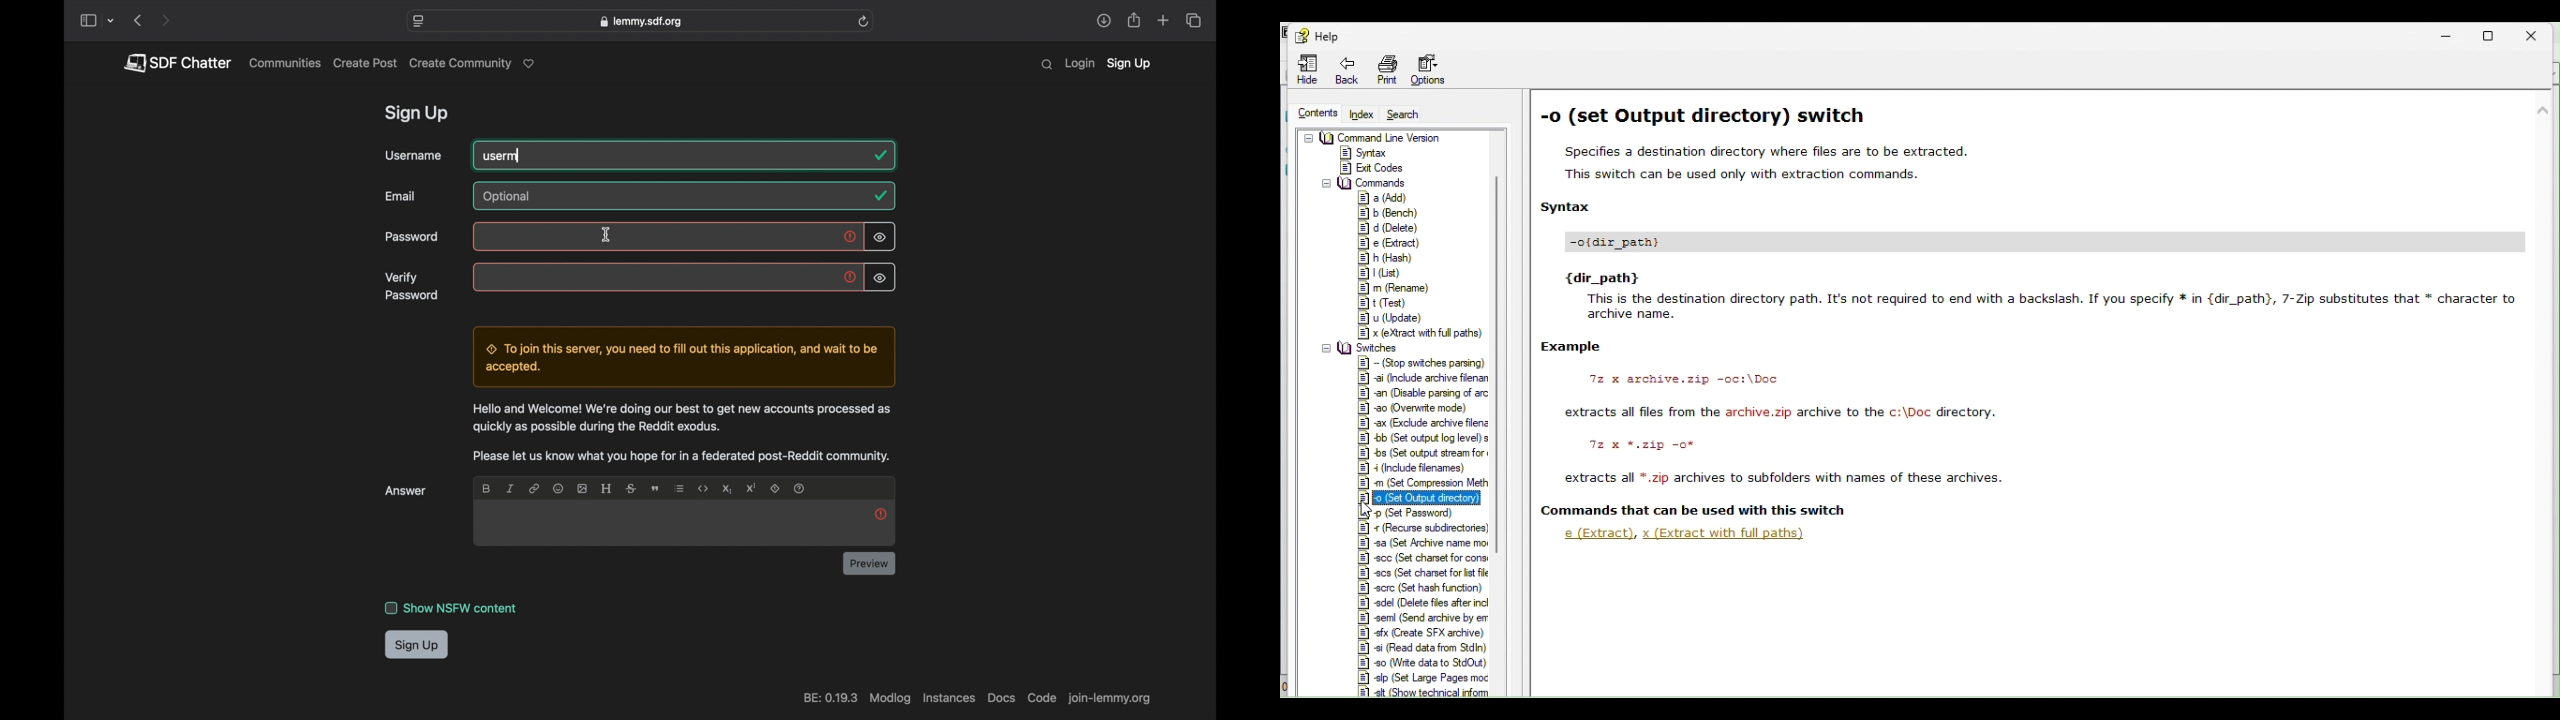  I want to click on Help, so click(1319, 33).